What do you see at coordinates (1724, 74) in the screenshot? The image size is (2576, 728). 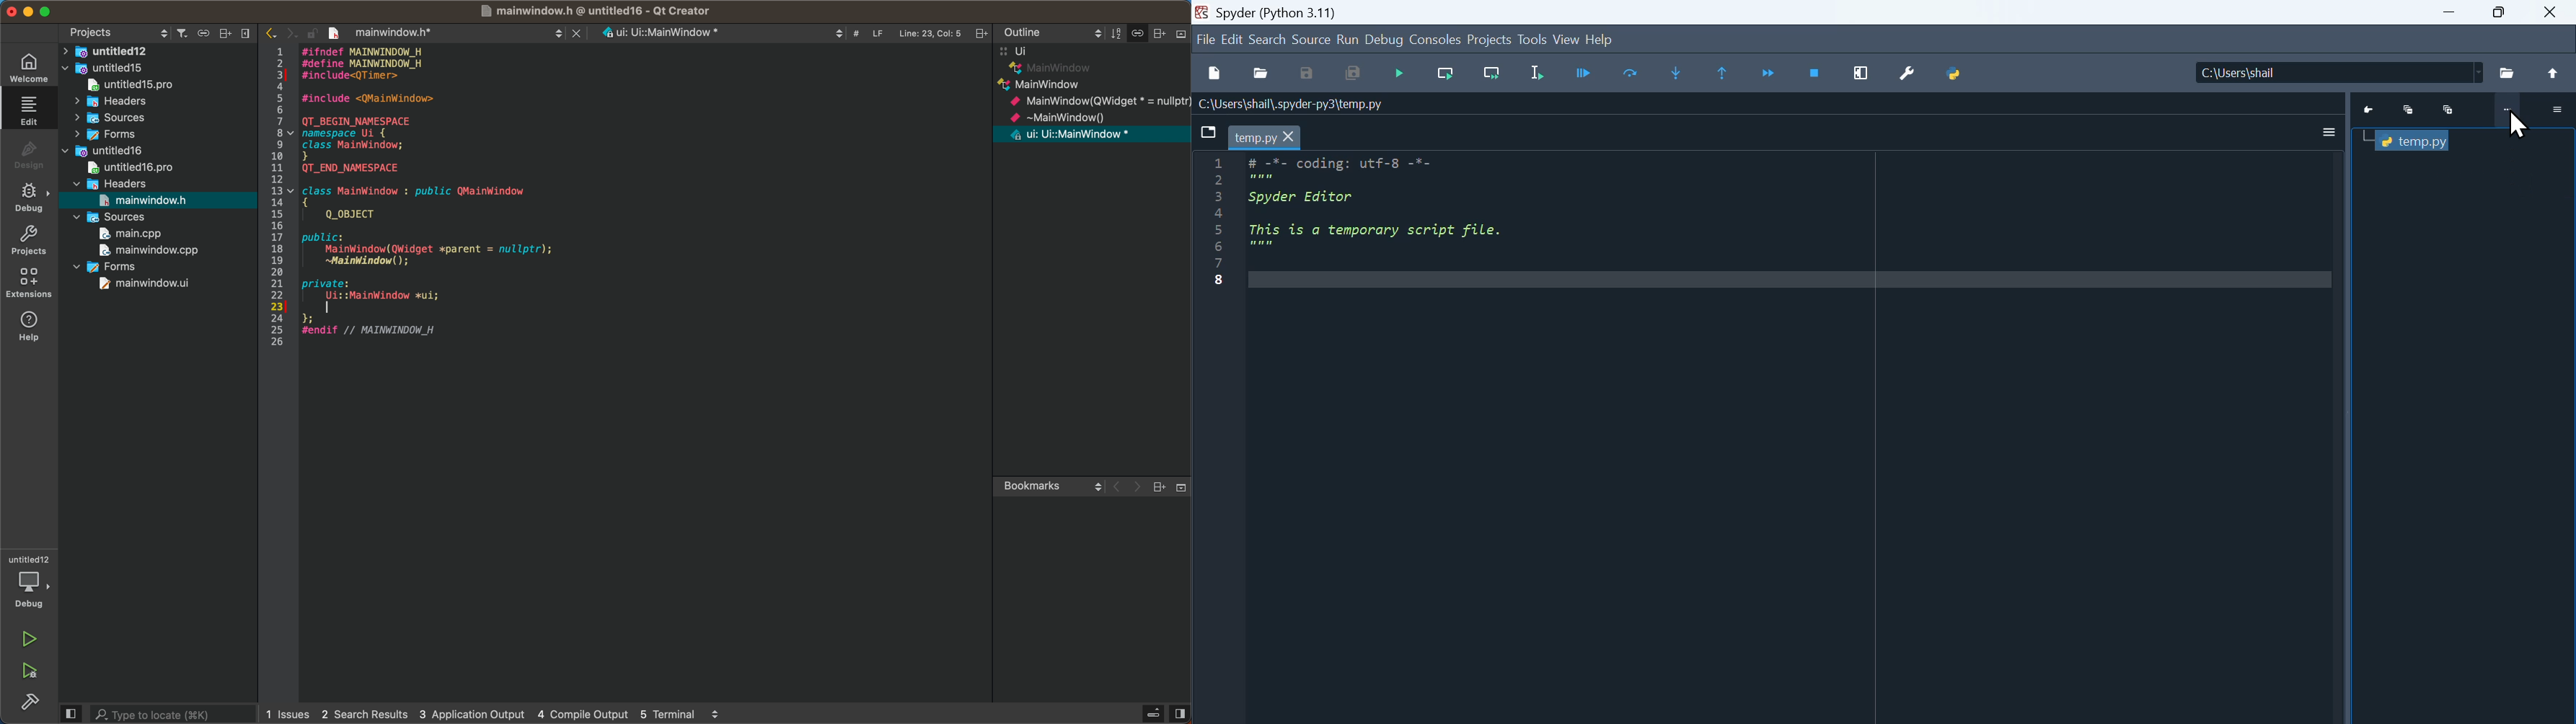 I see `Execute until function or method return` at bounding box center [1724, 74].